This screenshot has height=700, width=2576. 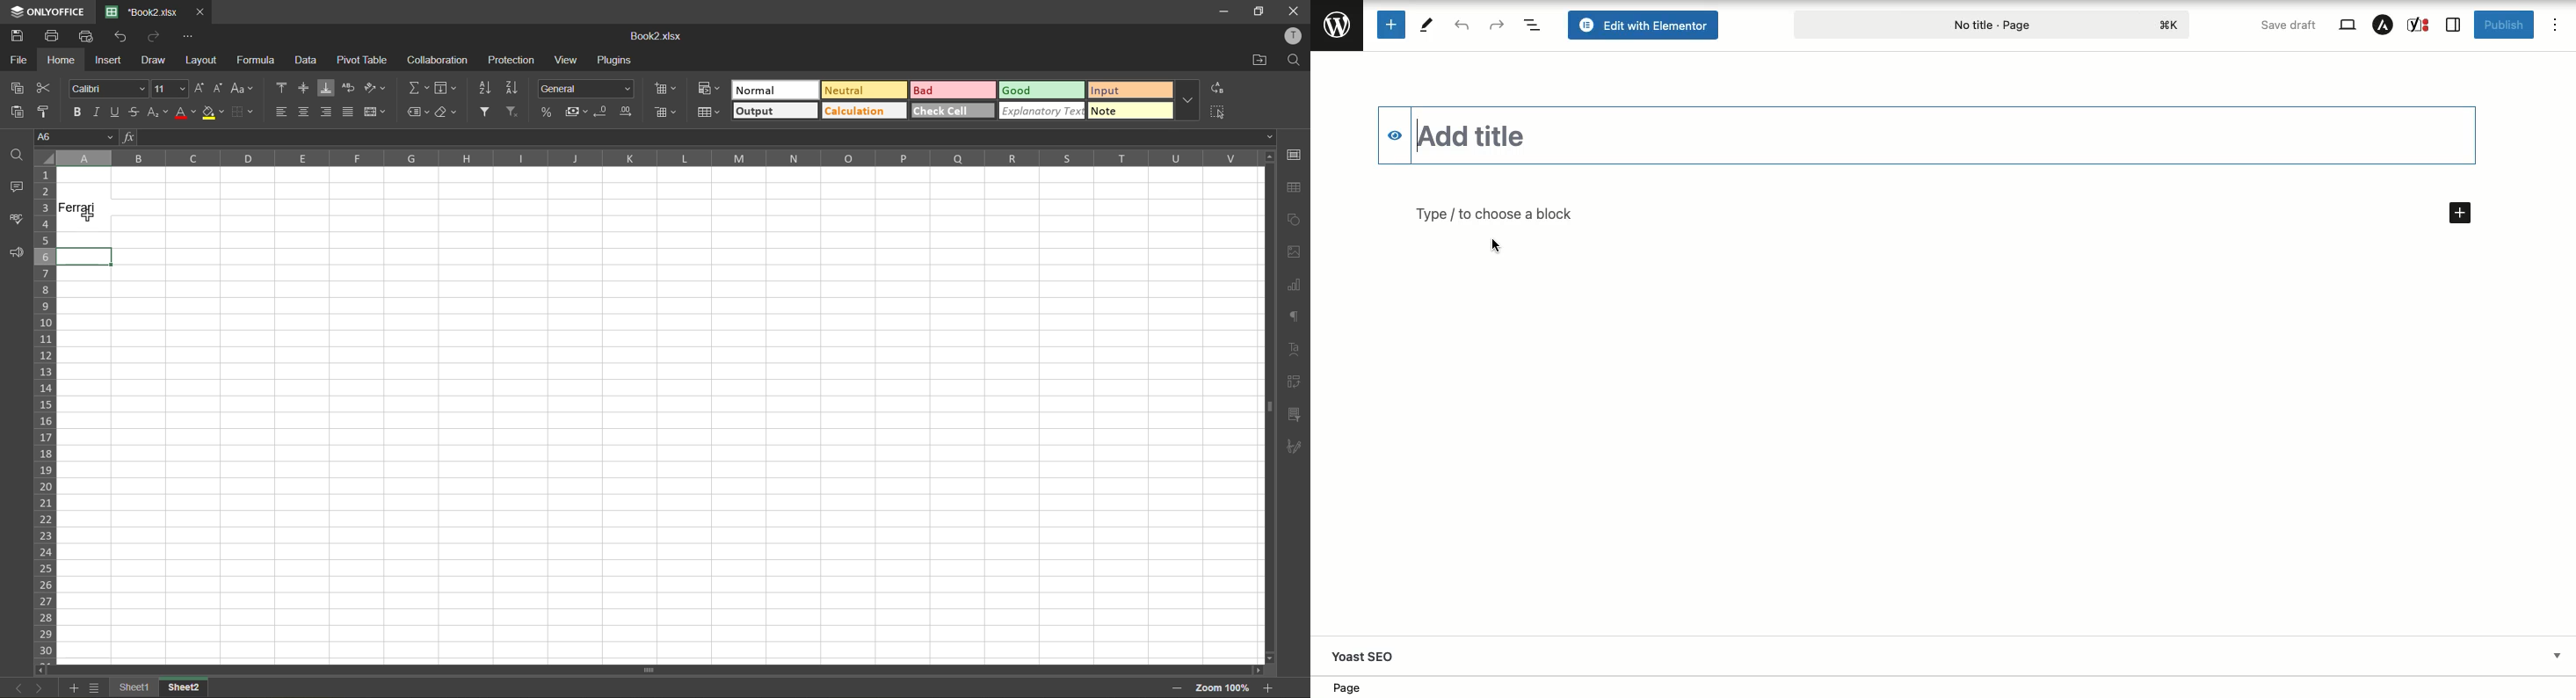 What do you see at coordinates (59, 61) in the screenshot?
I see `home` at bounding box center [59, 61].